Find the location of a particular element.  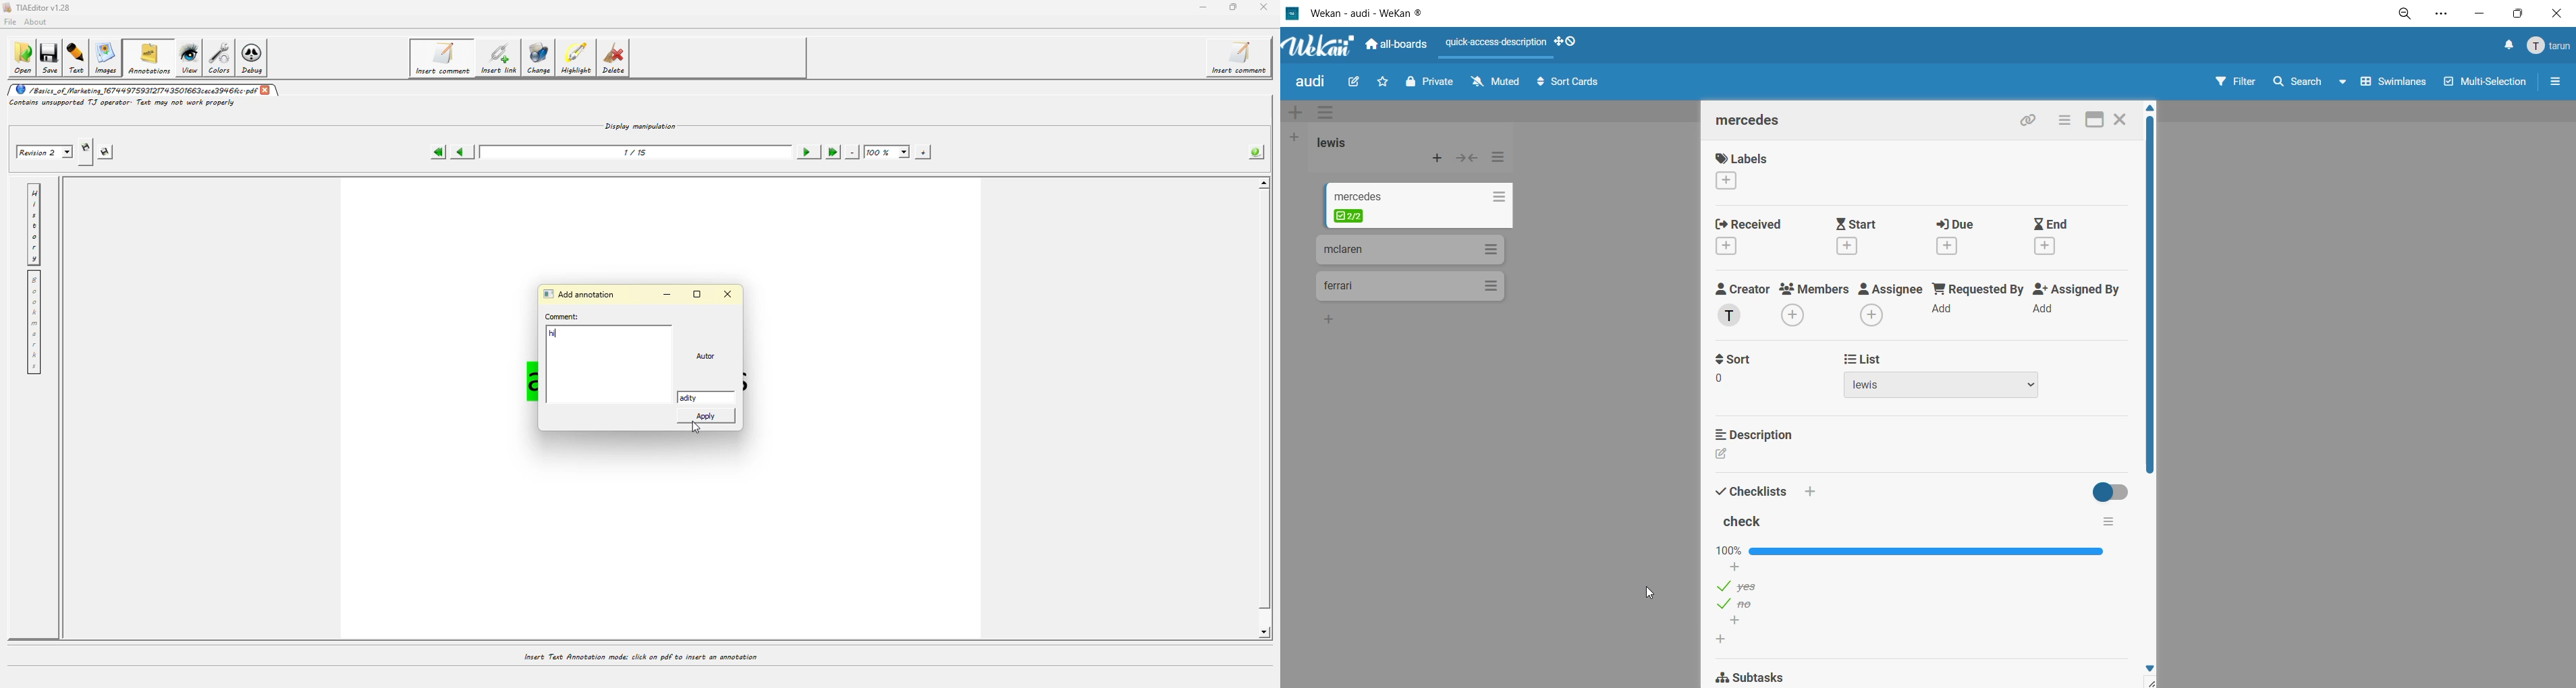

checklist completed is located at coordinates (1351, 214).